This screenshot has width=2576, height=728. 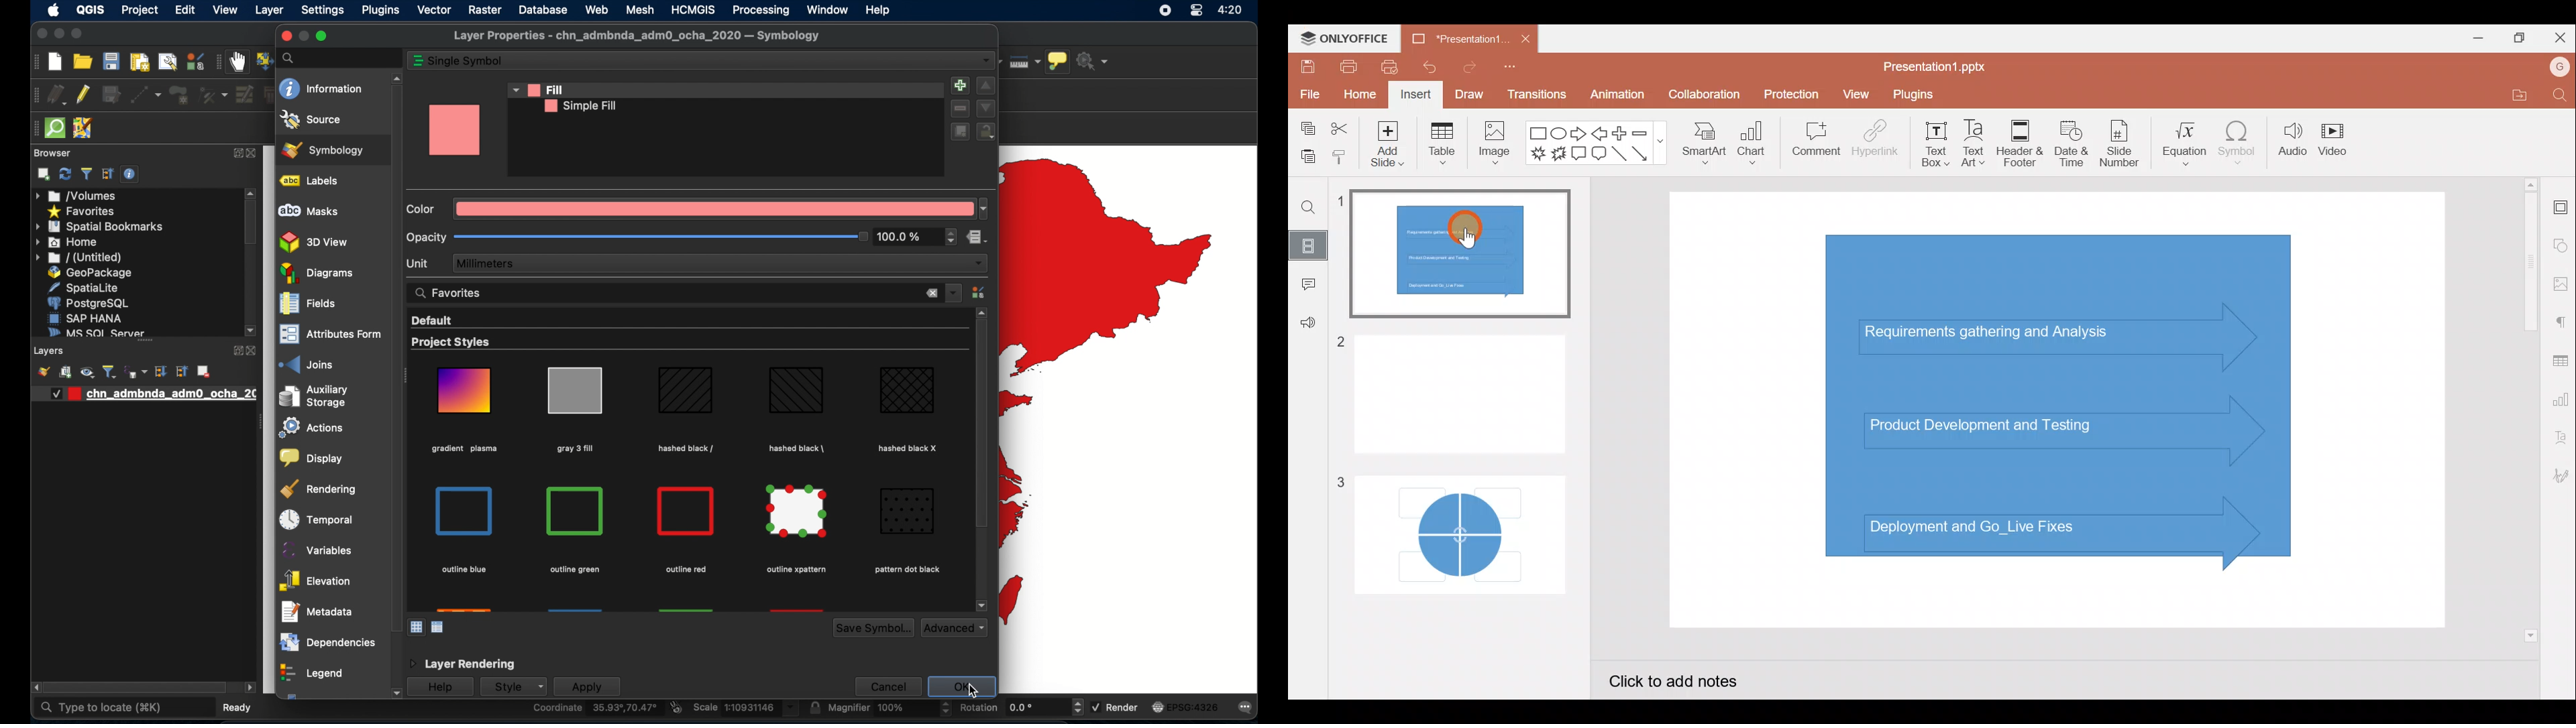 What do you see at coordinates (136, 688) in the screenshot?
I see `scroll box` at bounding box center [136, 688].